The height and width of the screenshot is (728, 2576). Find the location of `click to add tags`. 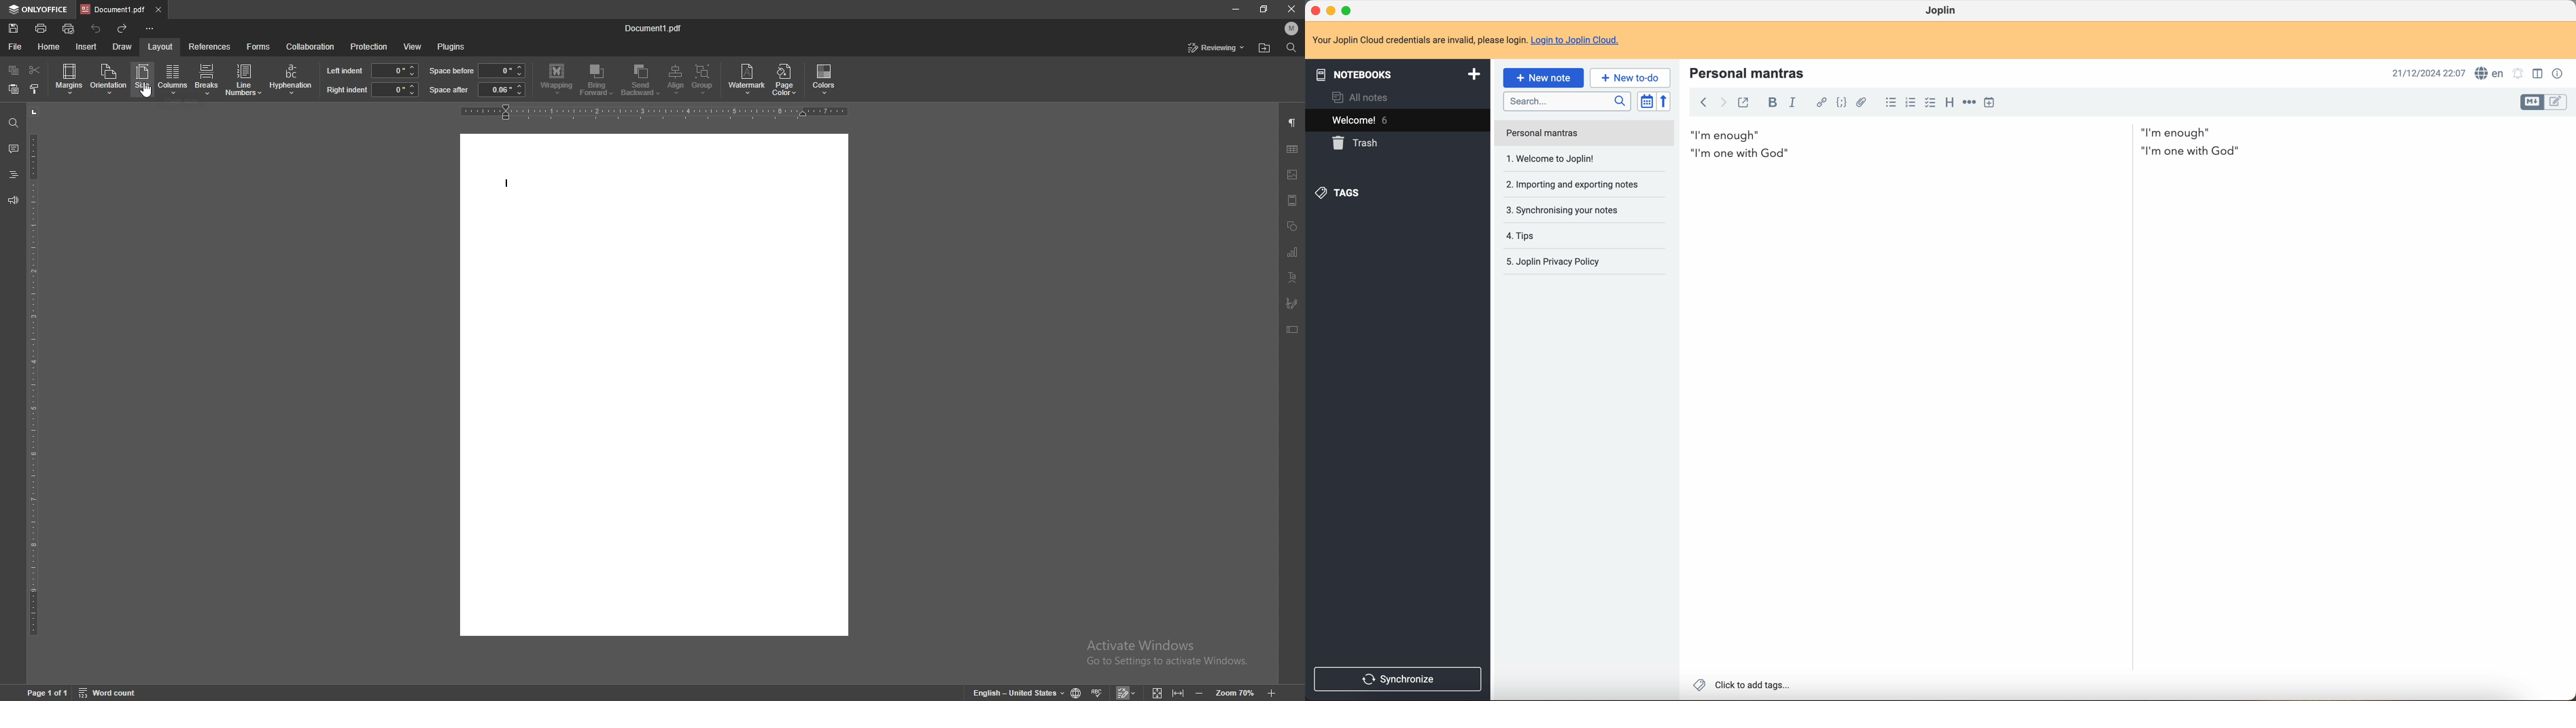

click to add tags is located at coordinates (1740, 686).